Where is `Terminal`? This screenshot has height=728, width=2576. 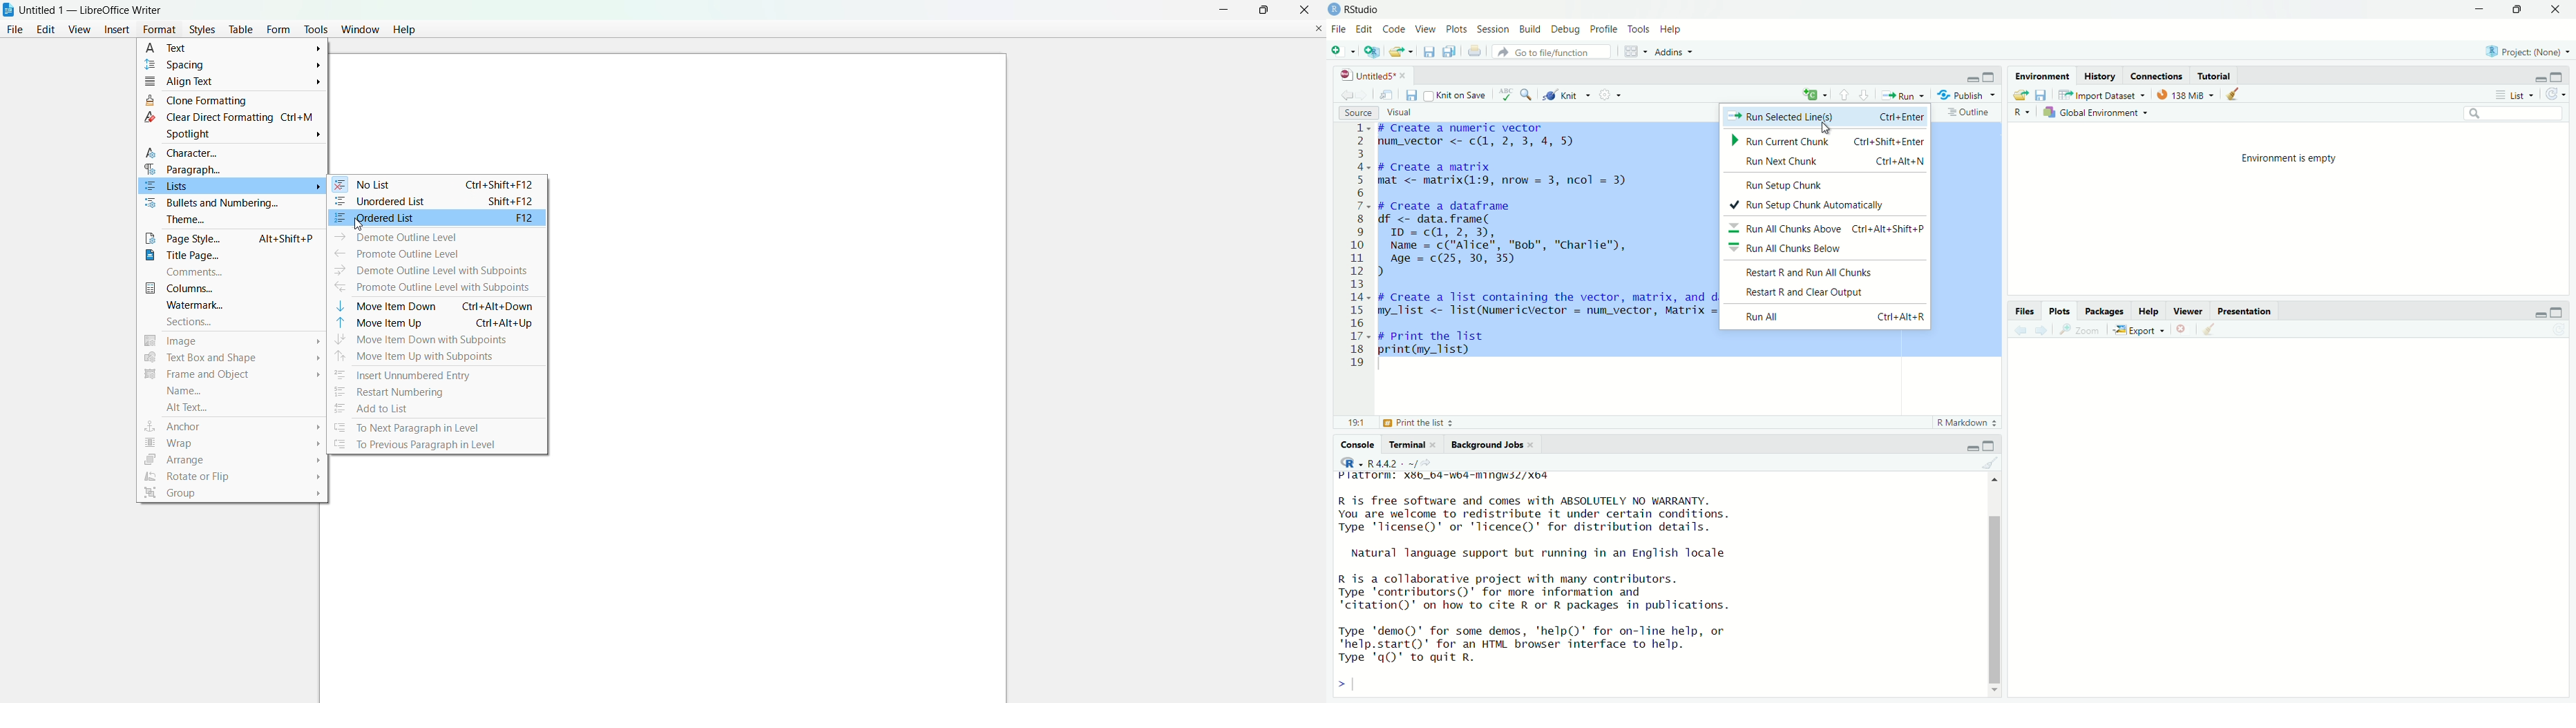 Terminal is located at coordinates (1411, 443).